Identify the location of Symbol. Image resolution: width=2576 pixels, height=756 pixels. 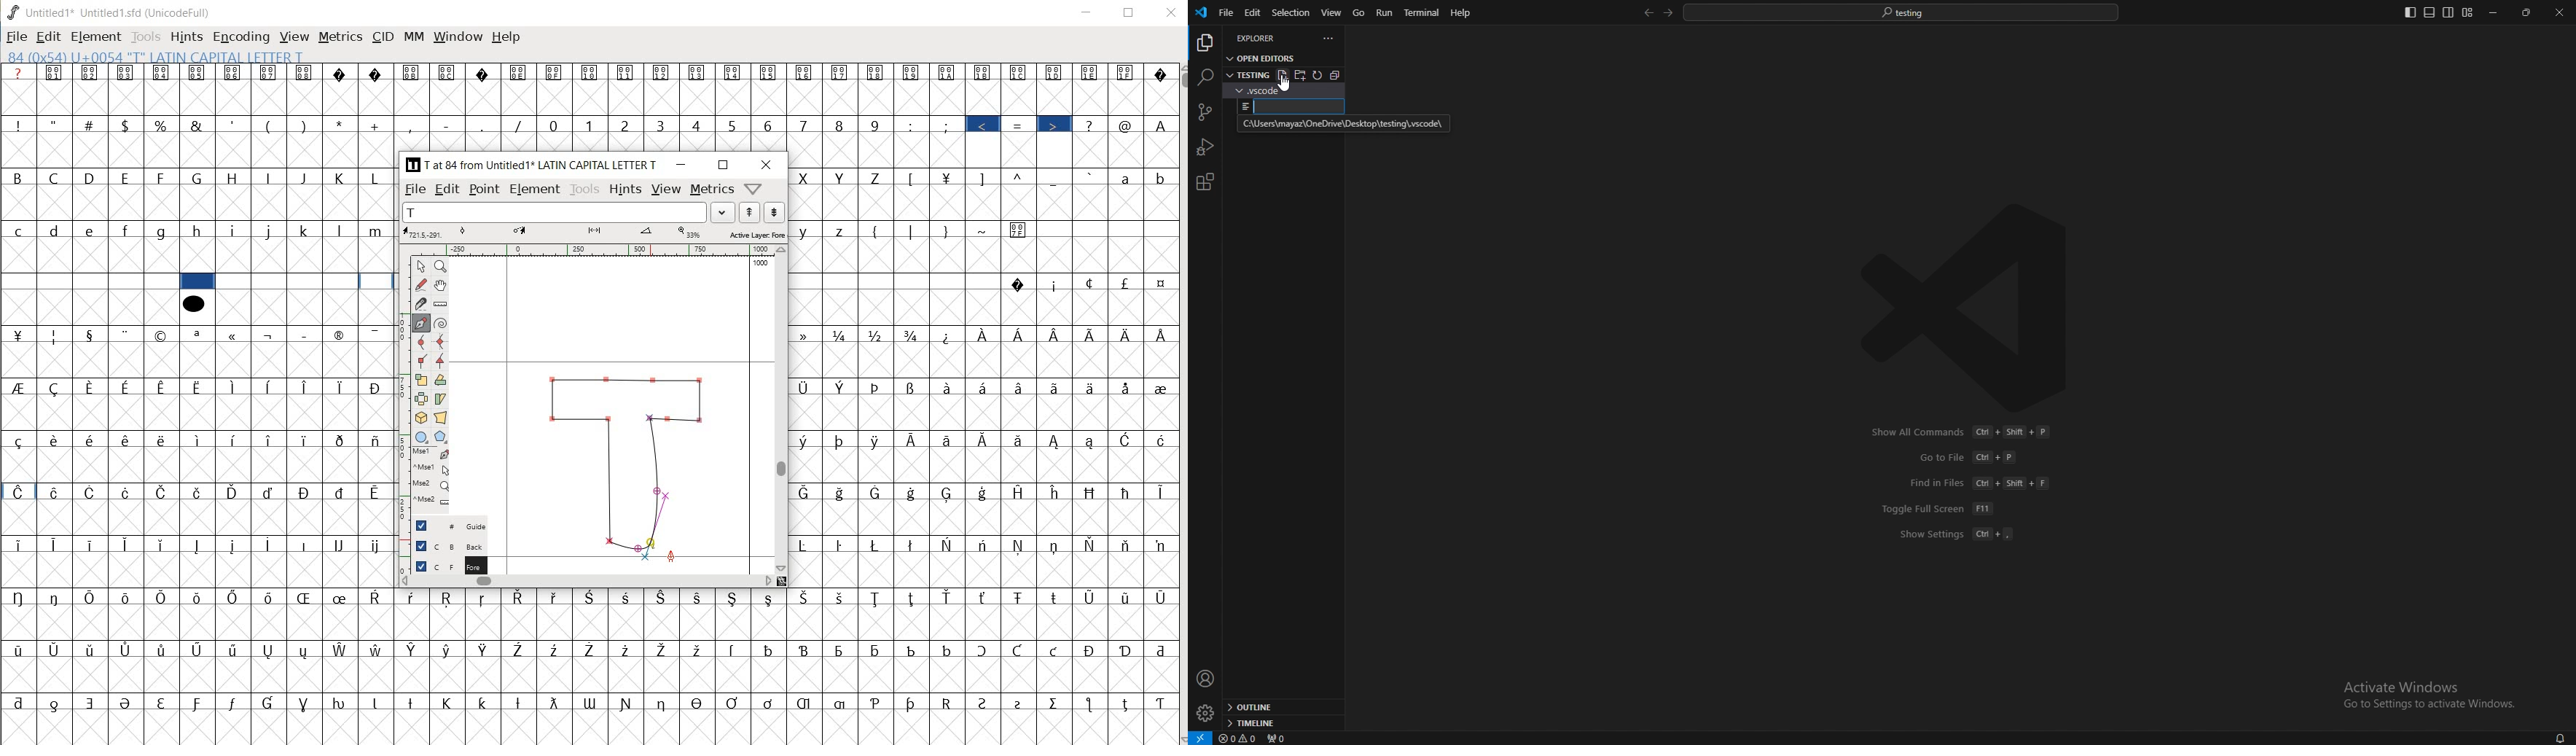
(450, 703).